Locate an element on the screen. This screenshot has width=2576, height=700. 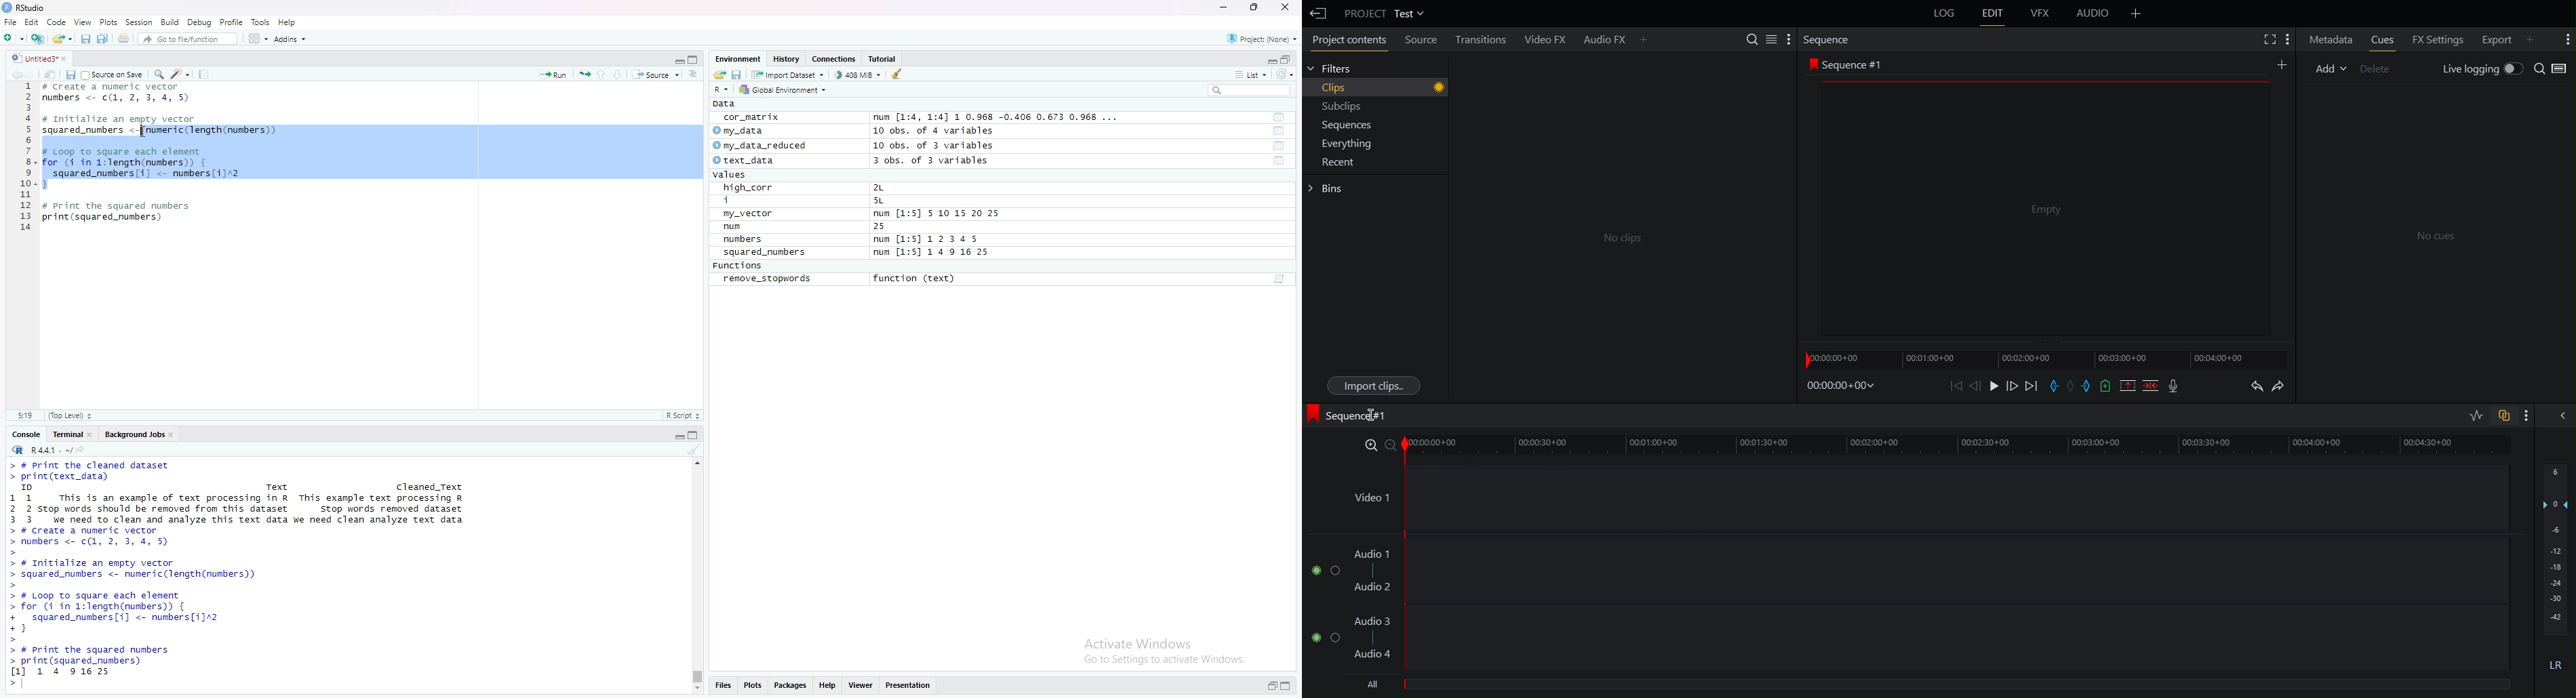
Save current document is located at coordinates (85, 37).